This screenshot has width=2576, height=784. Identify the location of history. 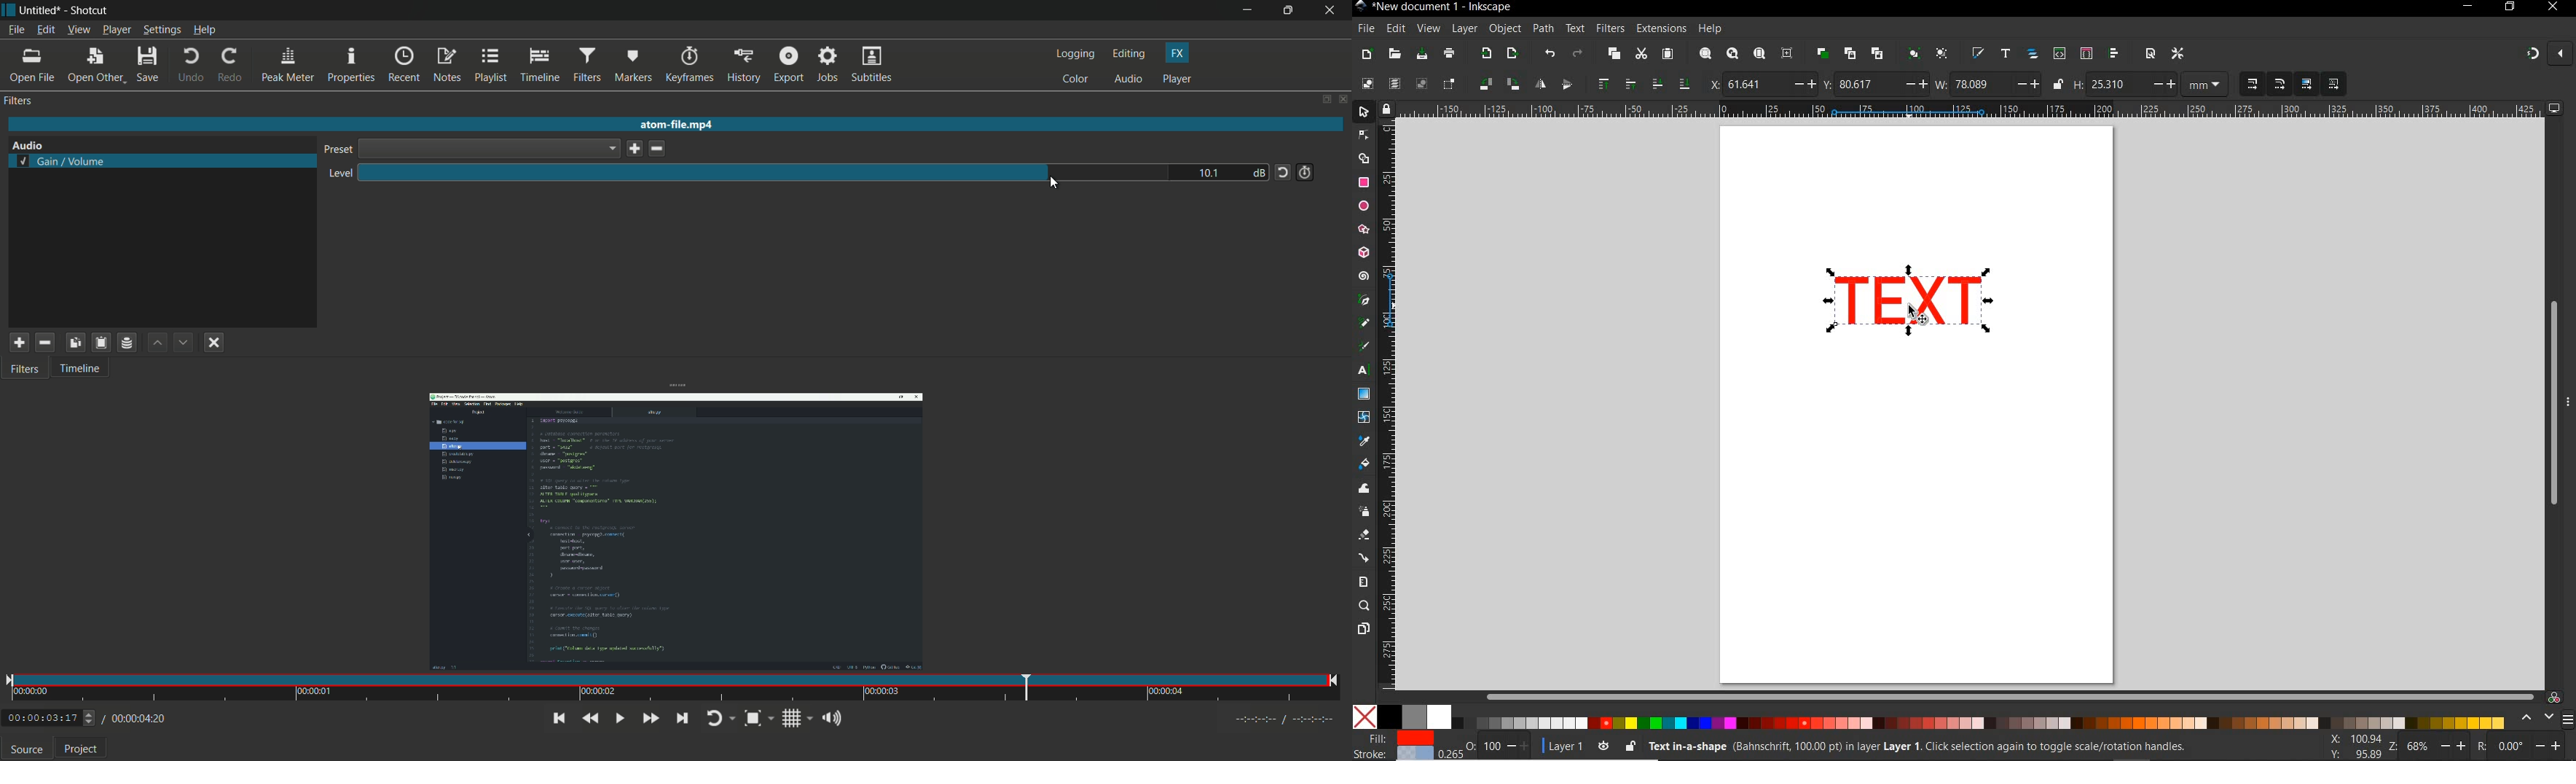
(744, 66).